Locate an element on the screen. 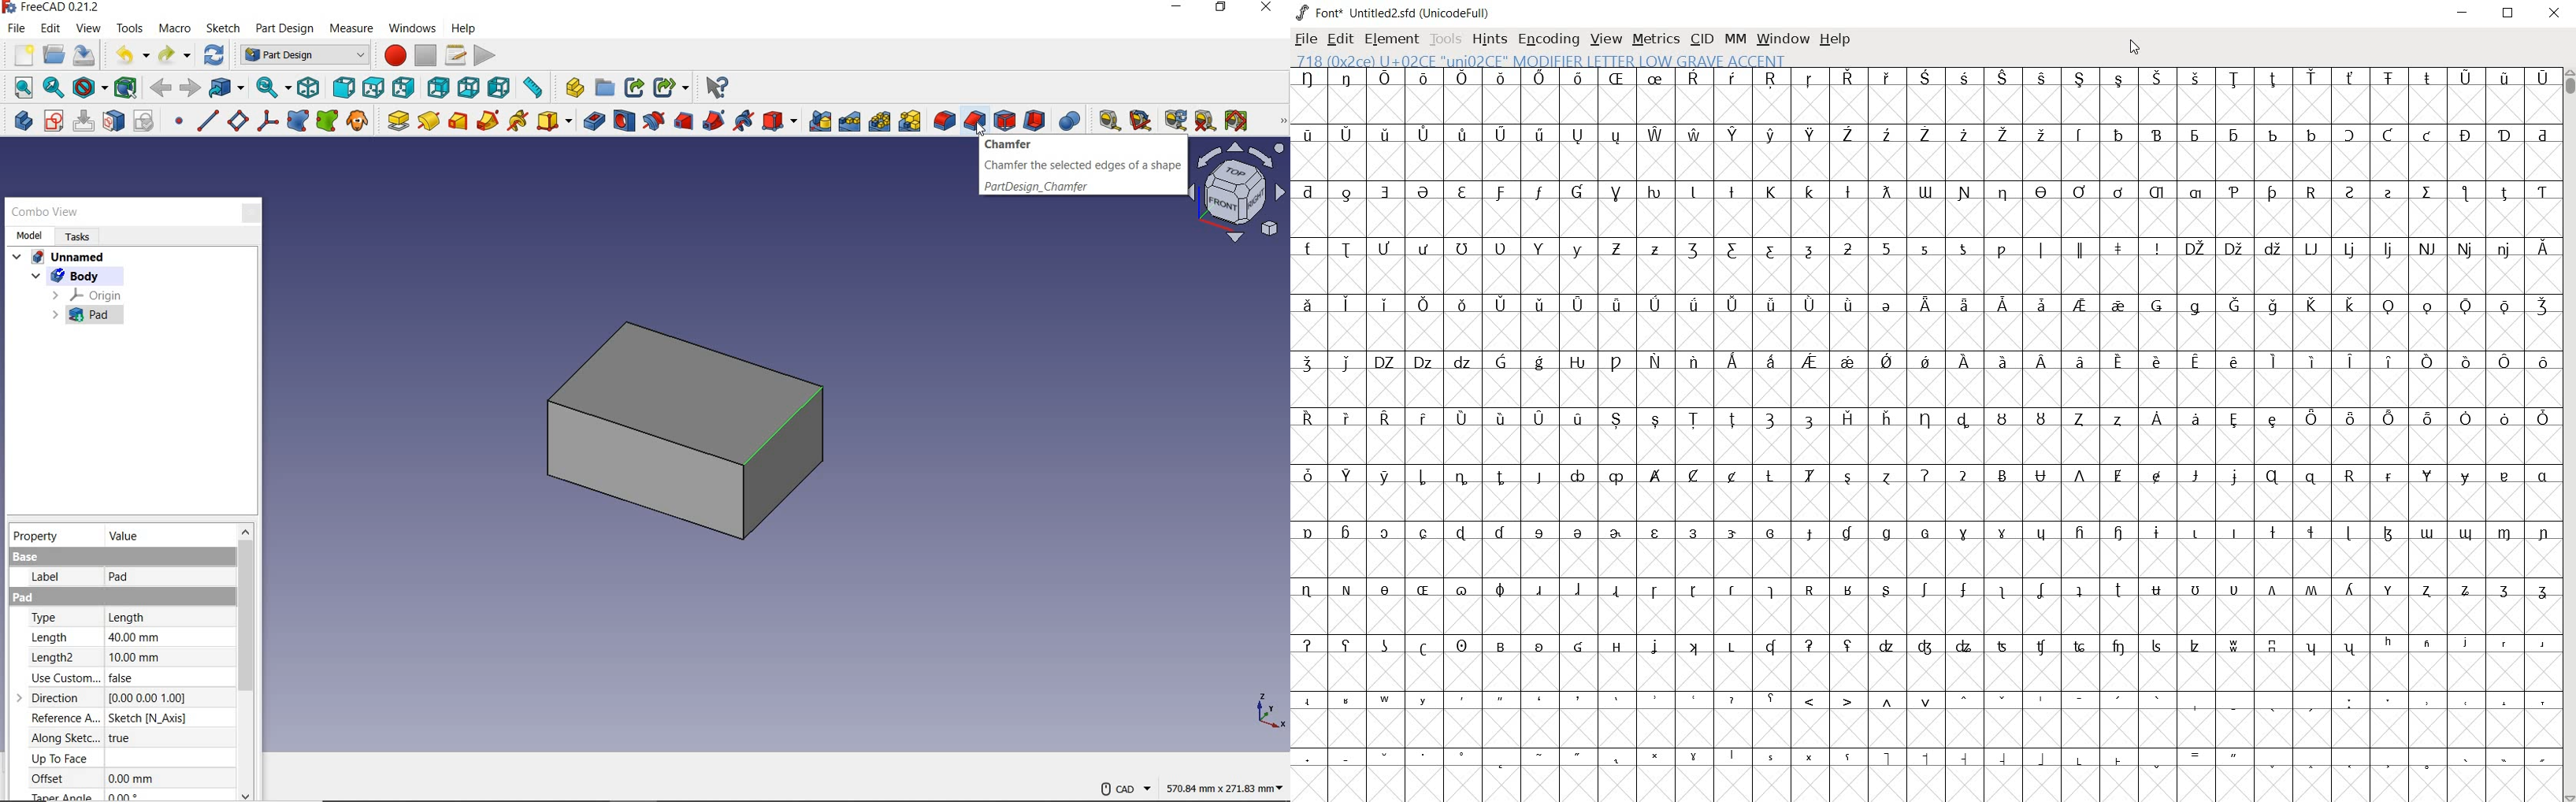 This screenshot has width=2576, height=812. Along sketch is located at coordinates (65, 738).